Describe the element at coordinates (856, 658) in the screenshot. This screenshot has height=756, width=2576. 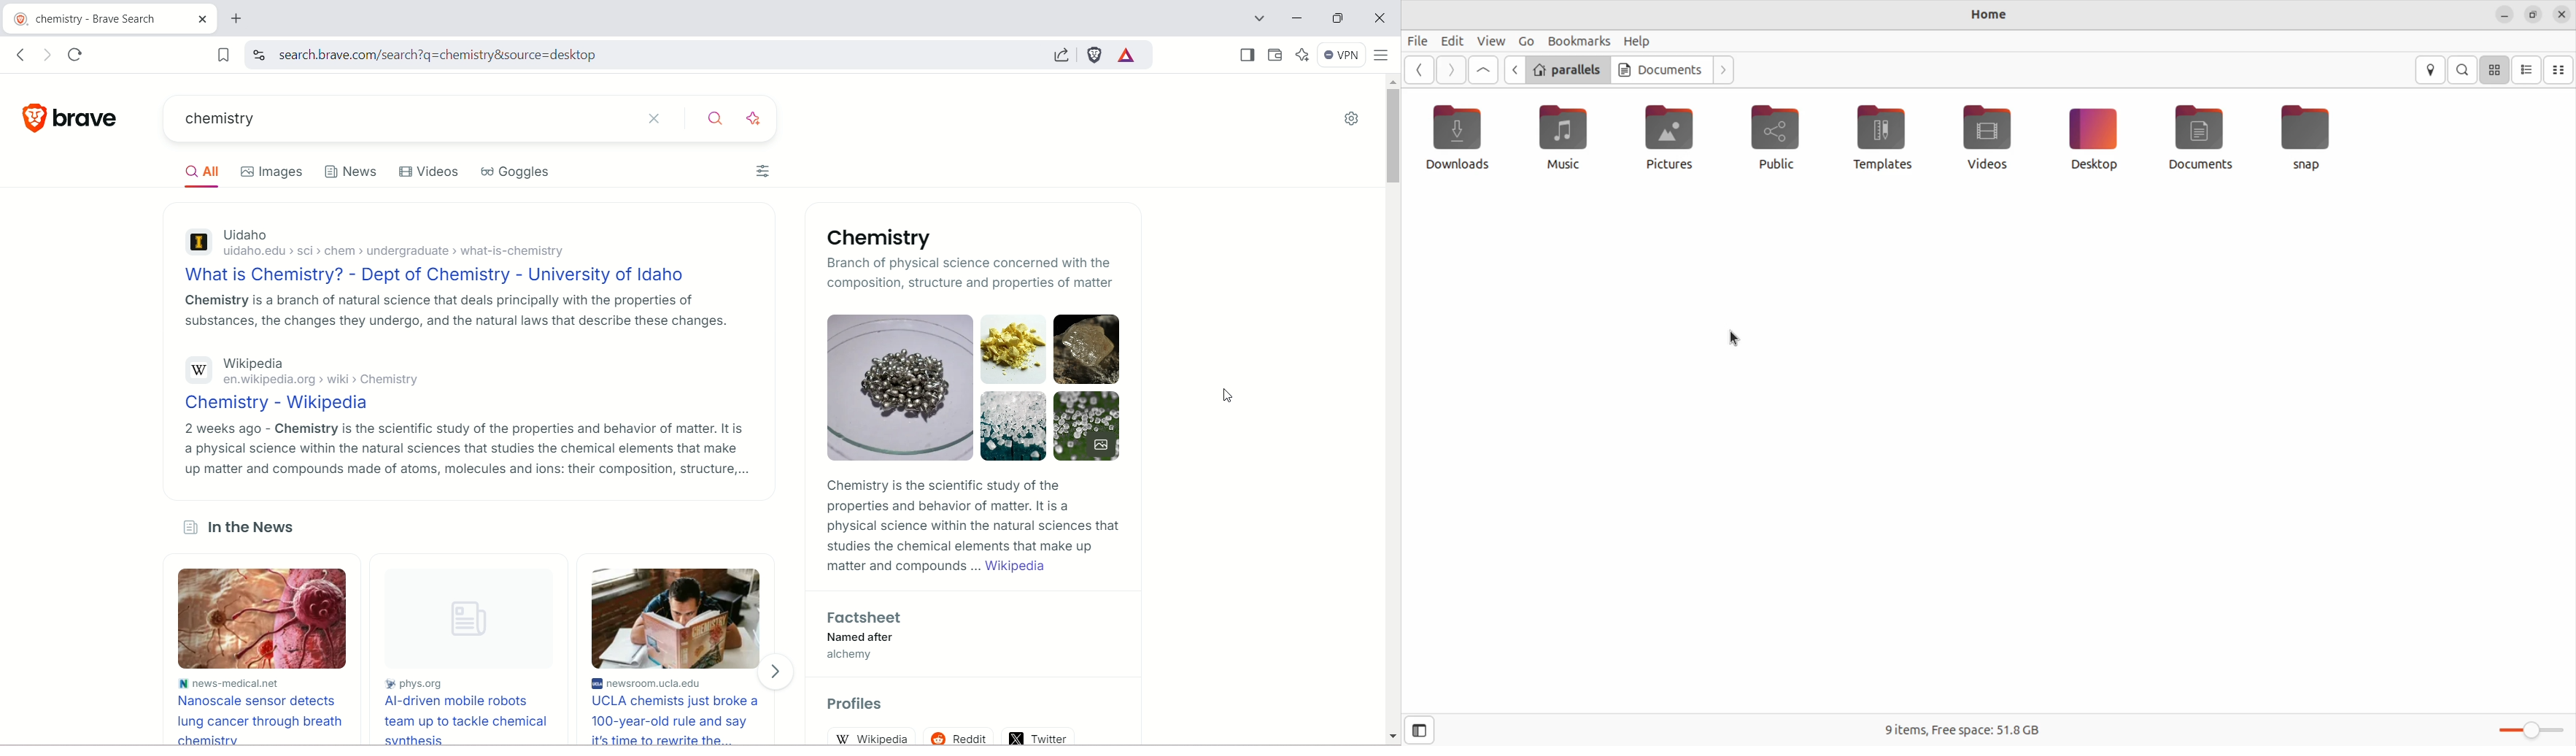
I see `alchemy` at that location.